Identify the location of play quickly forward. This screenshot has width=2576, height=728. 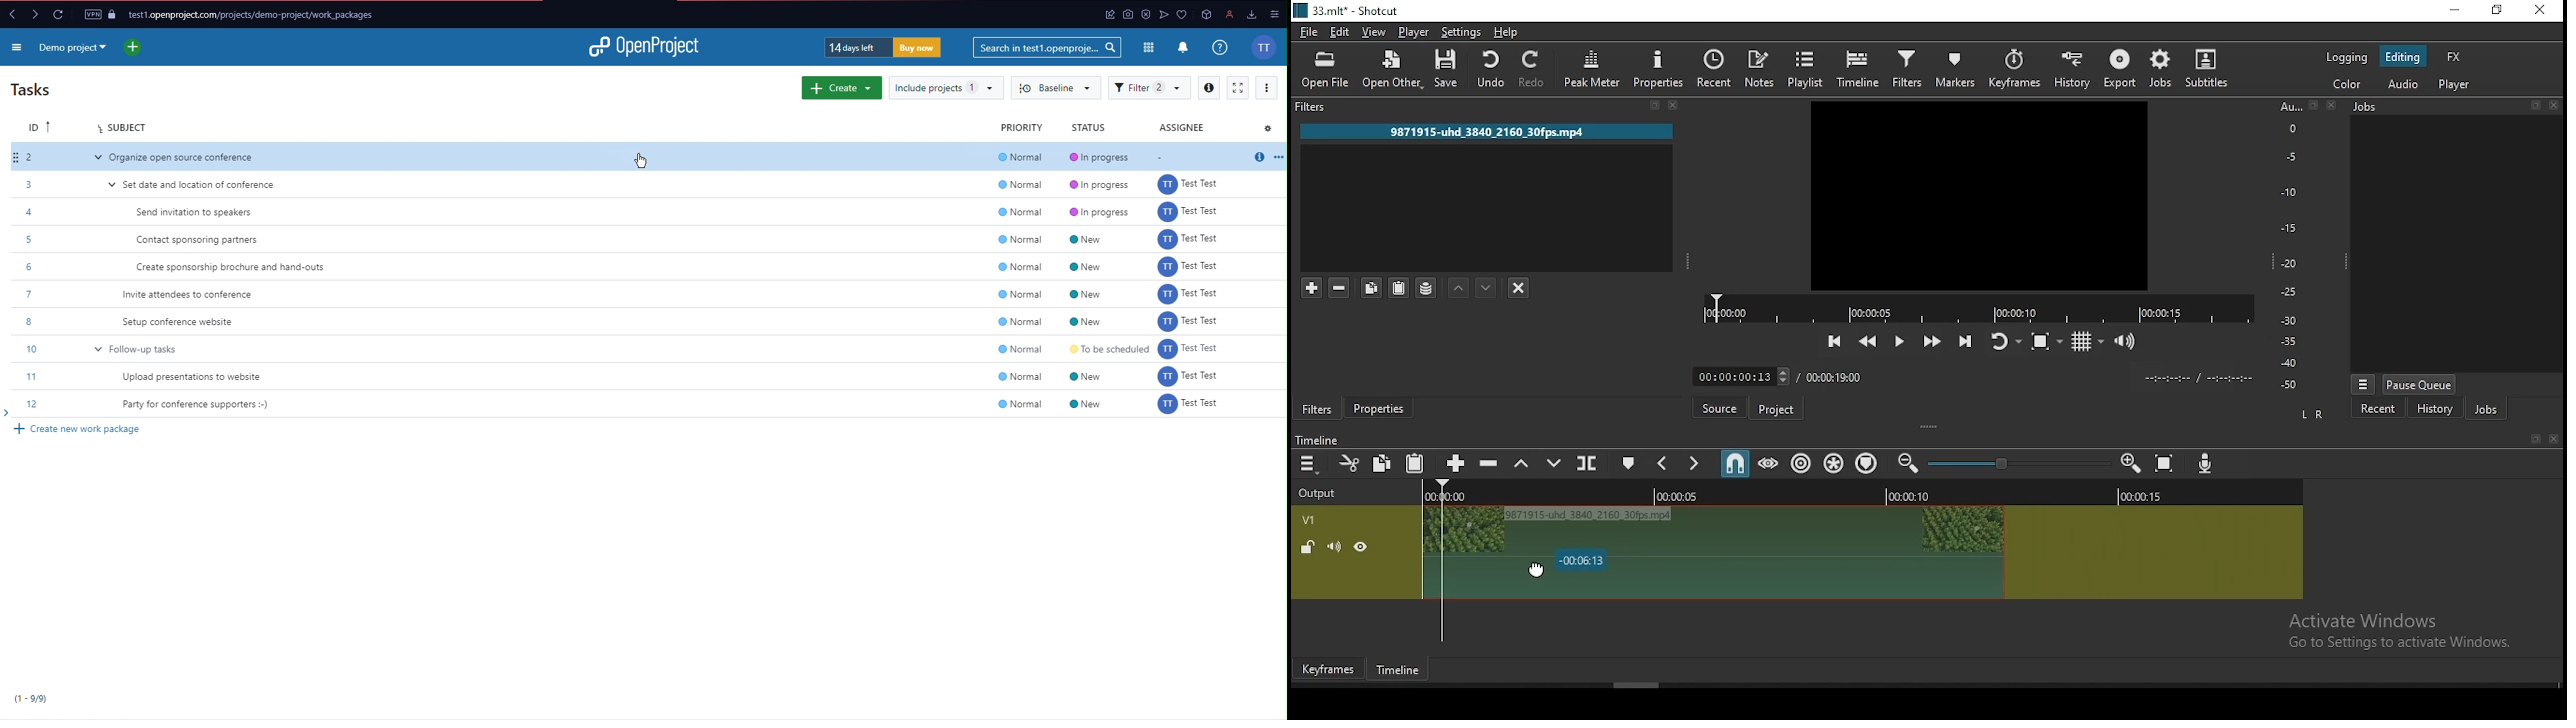
(1934, 339).